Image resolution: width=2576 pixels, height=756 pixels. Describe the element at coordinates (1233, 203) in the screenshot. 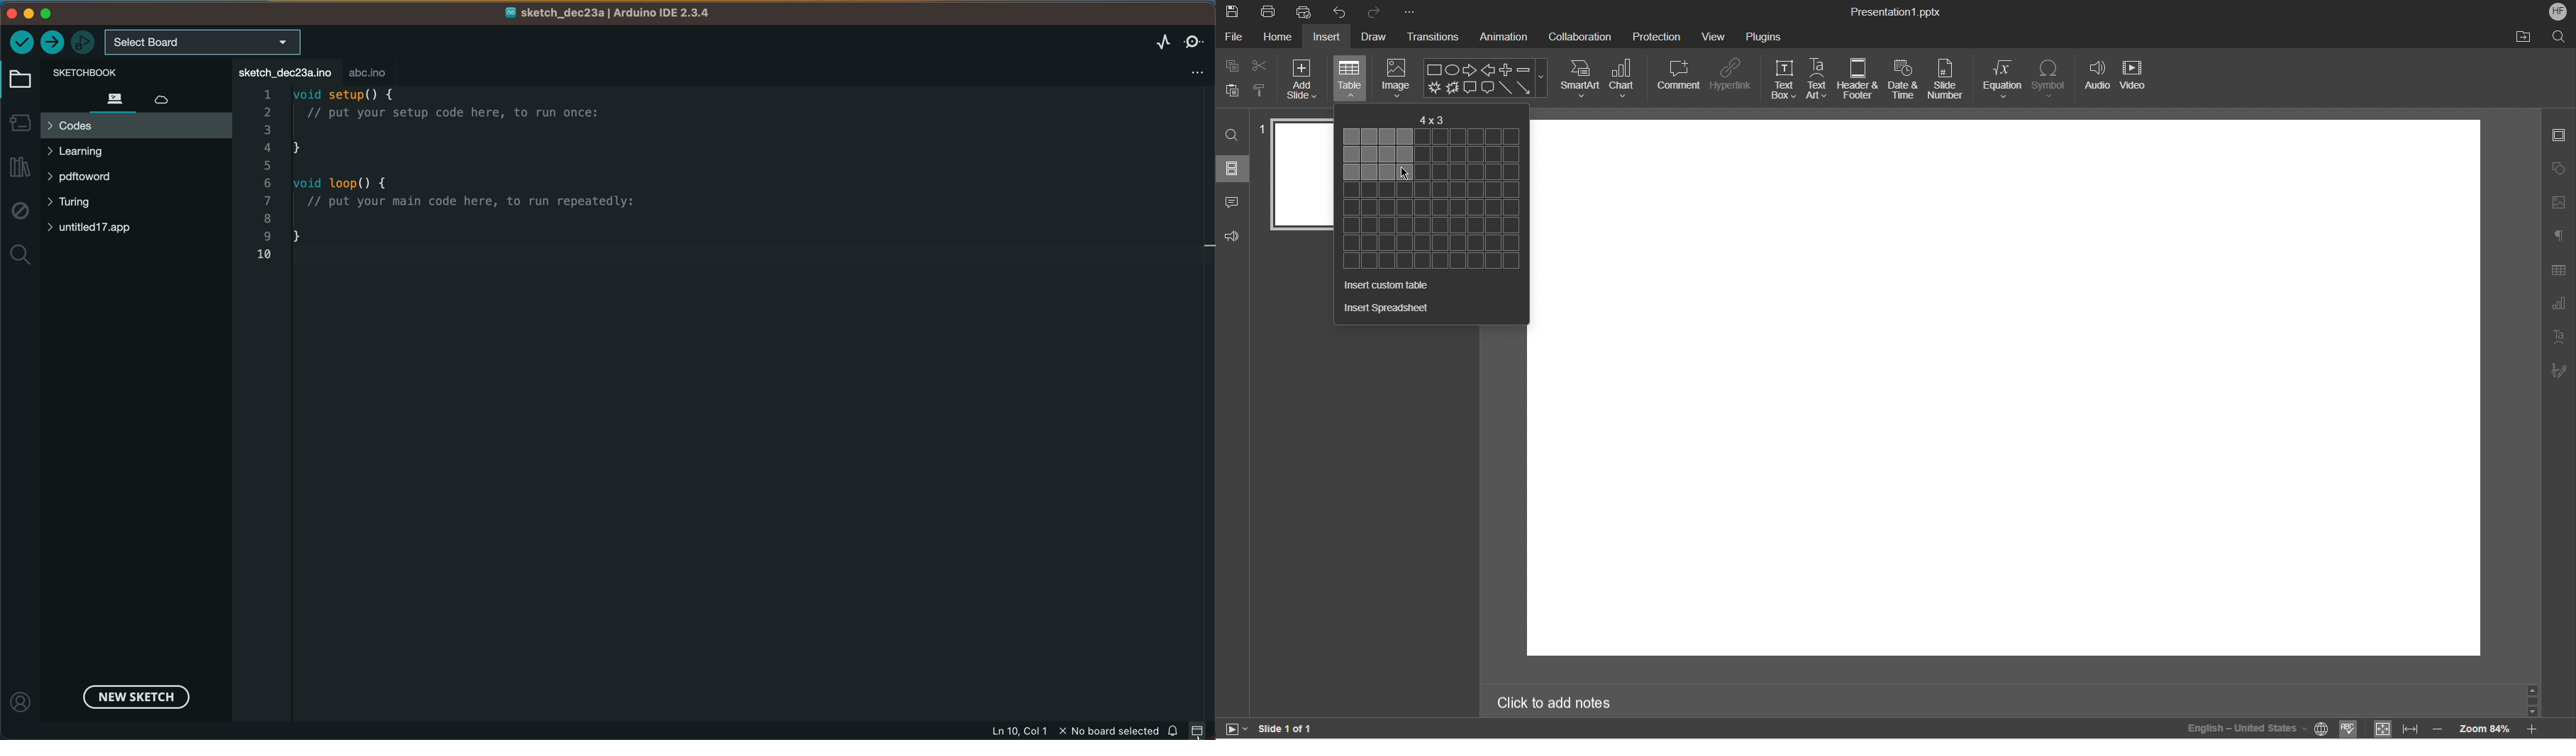

I see `Comments` at that location.